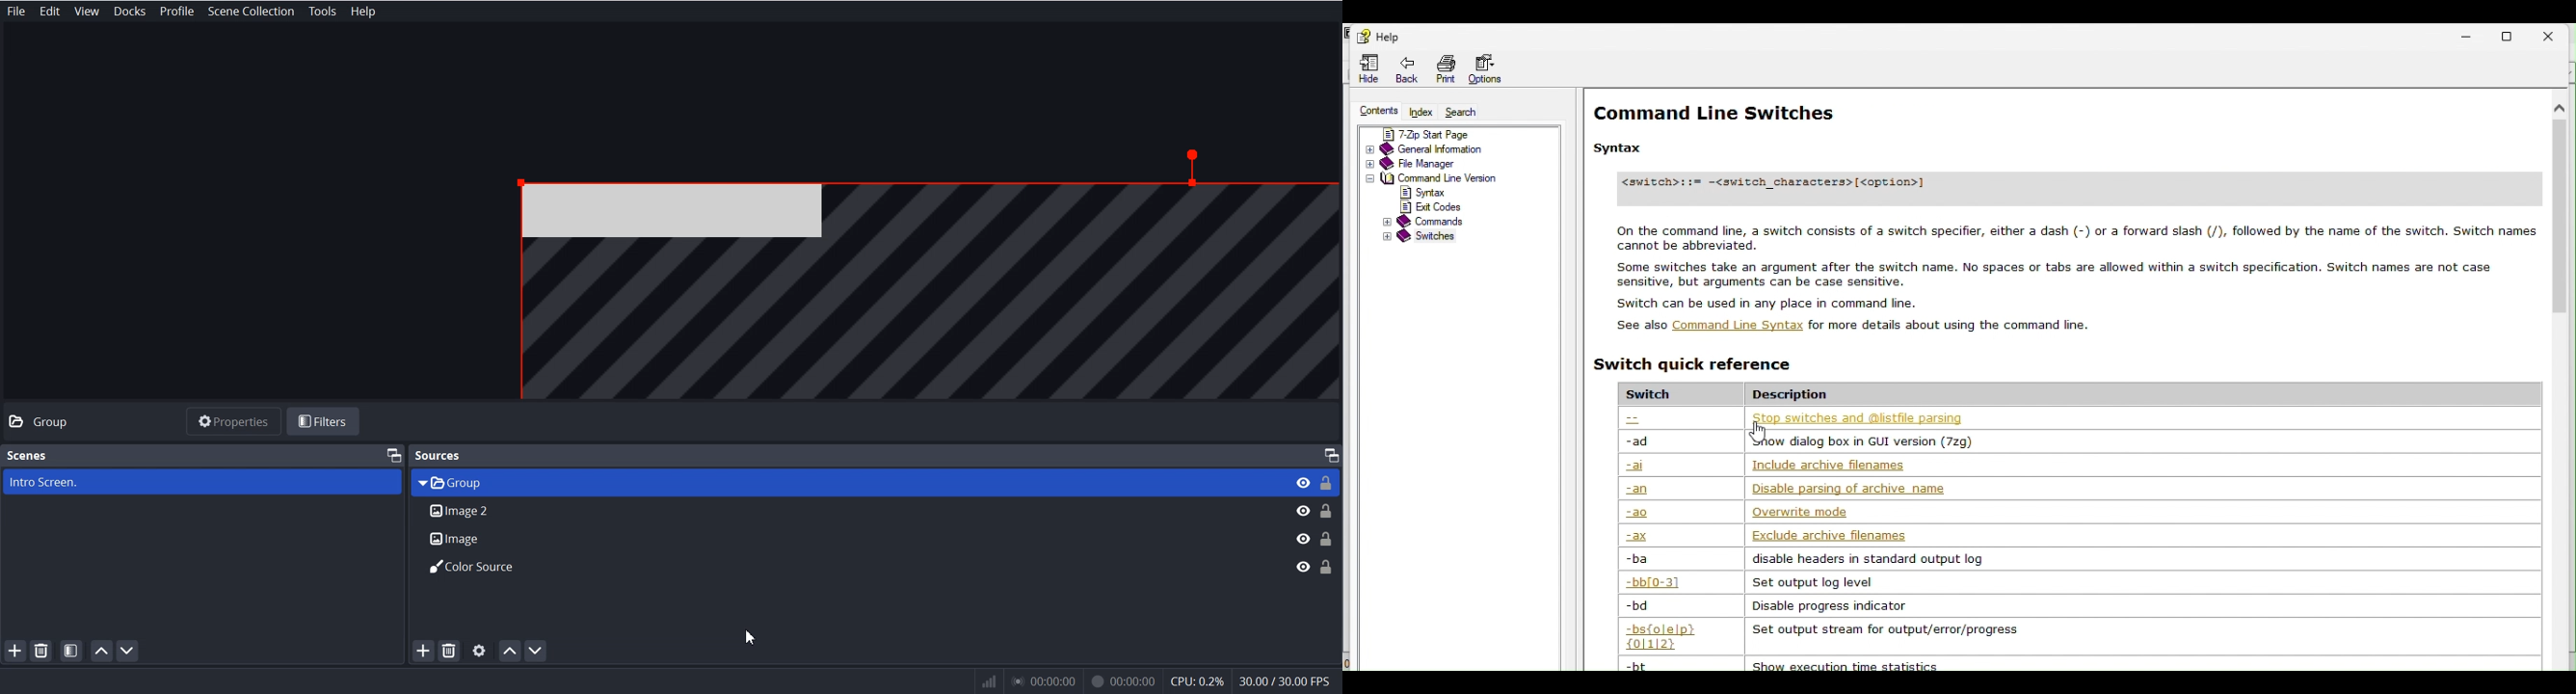 This screenshot has width=2576, height=700. I want to click on Switch reference, so click(1704, 362).